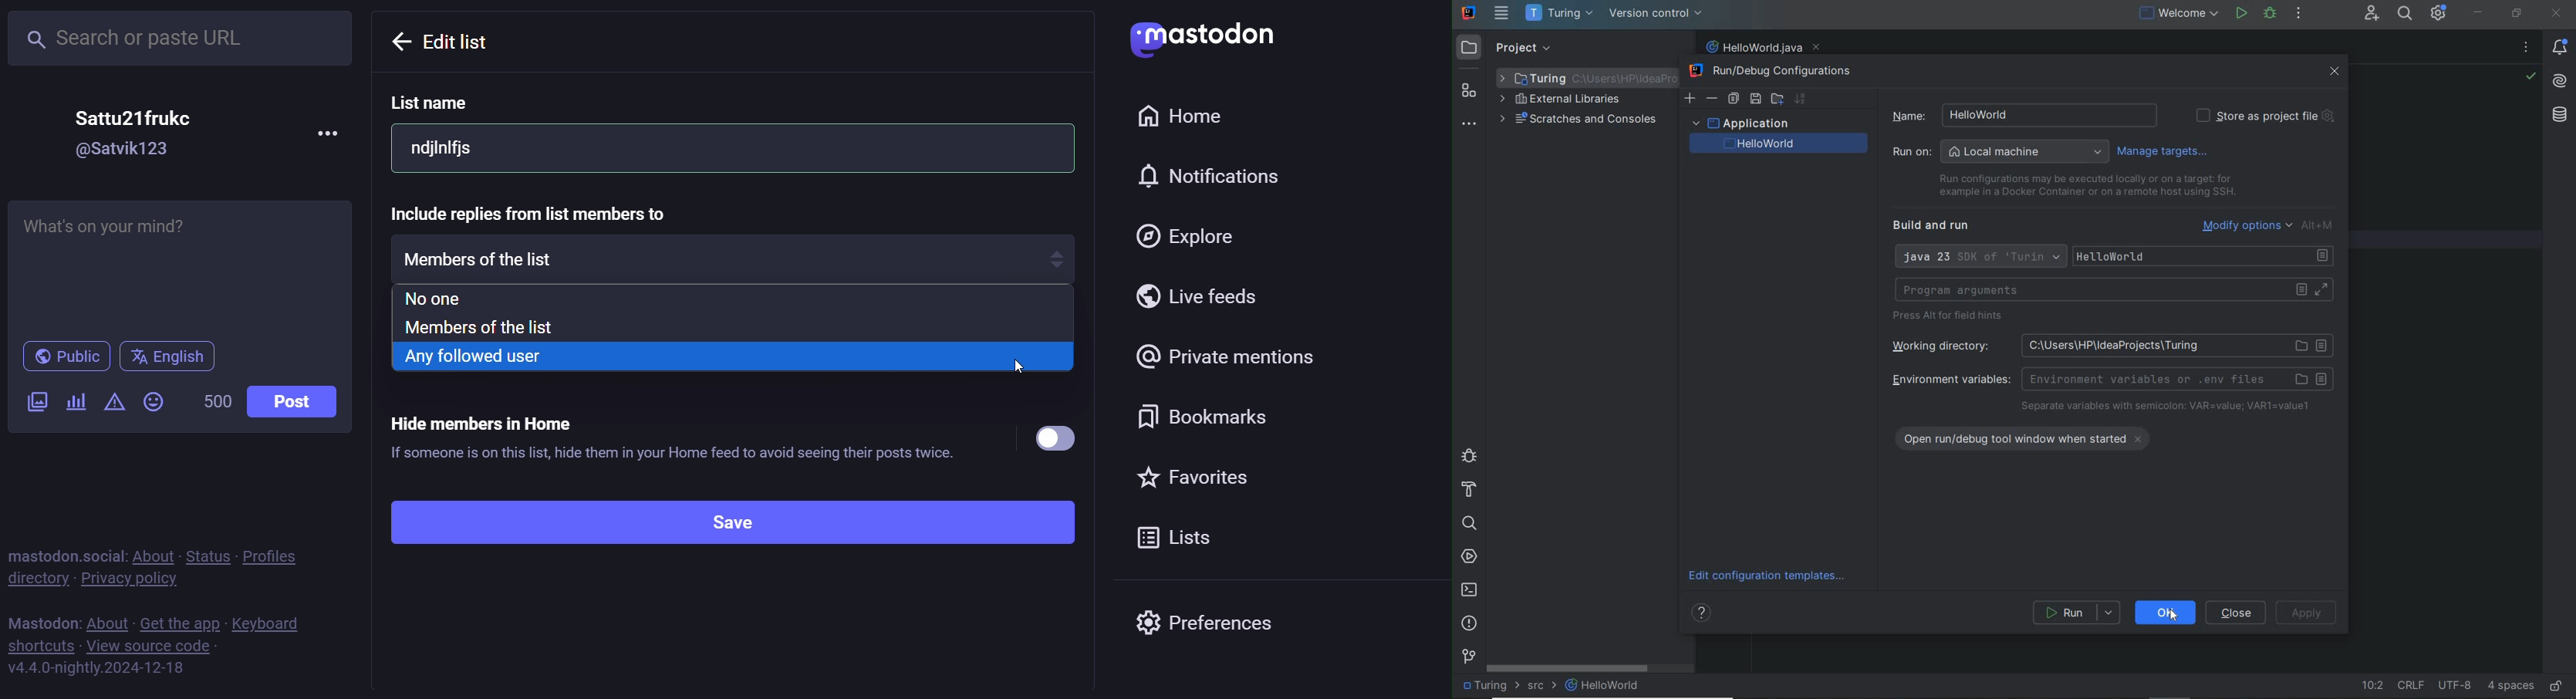  I want to click on content warning, so click(115, 404).